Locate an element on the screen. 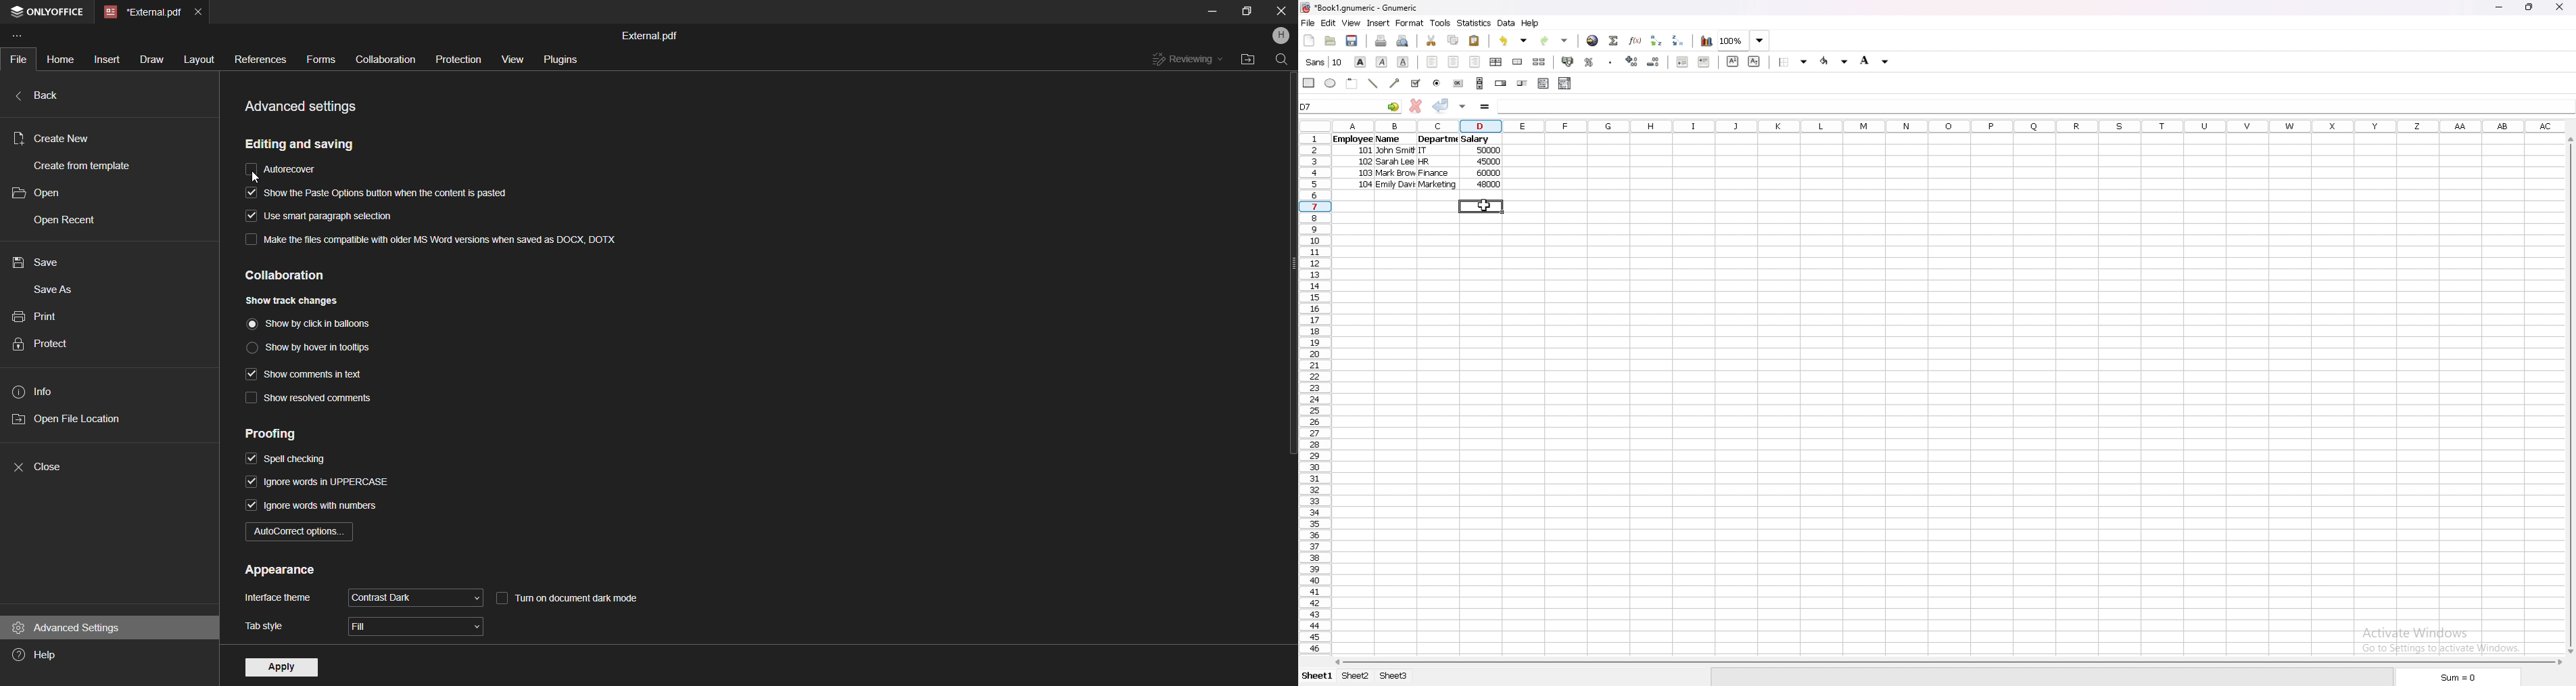  60000 is located at coordinates (1490, 173).